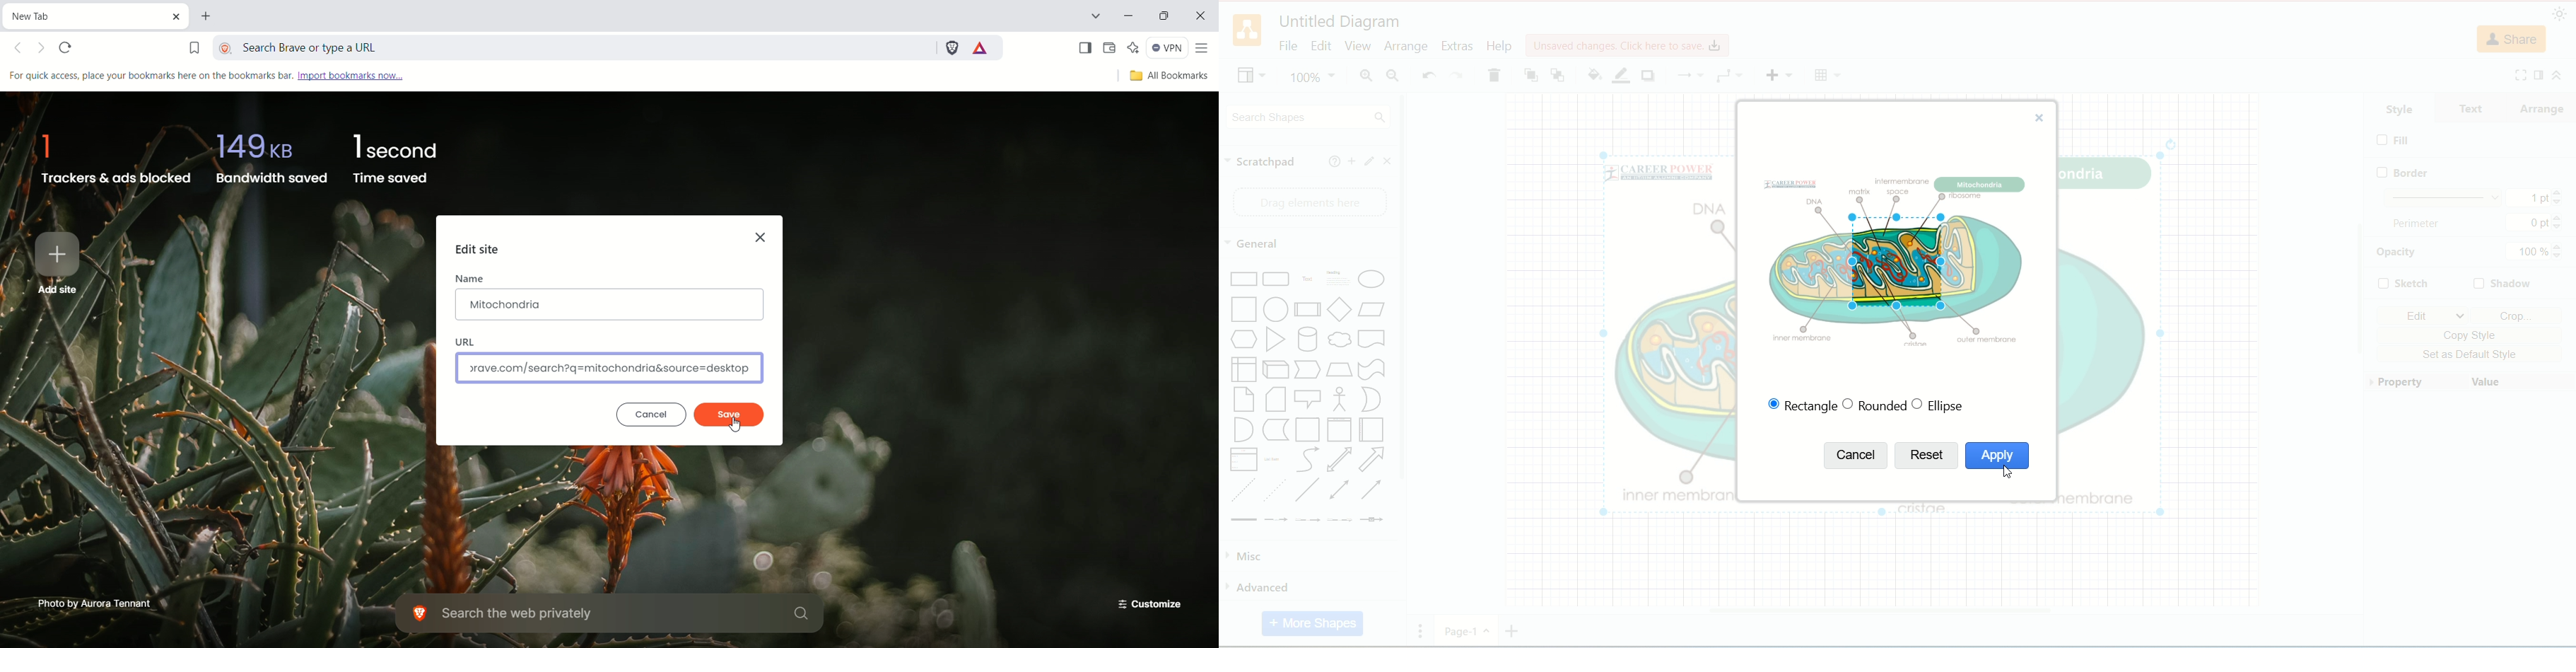  I want to click on cursor, so click(2010, 475).